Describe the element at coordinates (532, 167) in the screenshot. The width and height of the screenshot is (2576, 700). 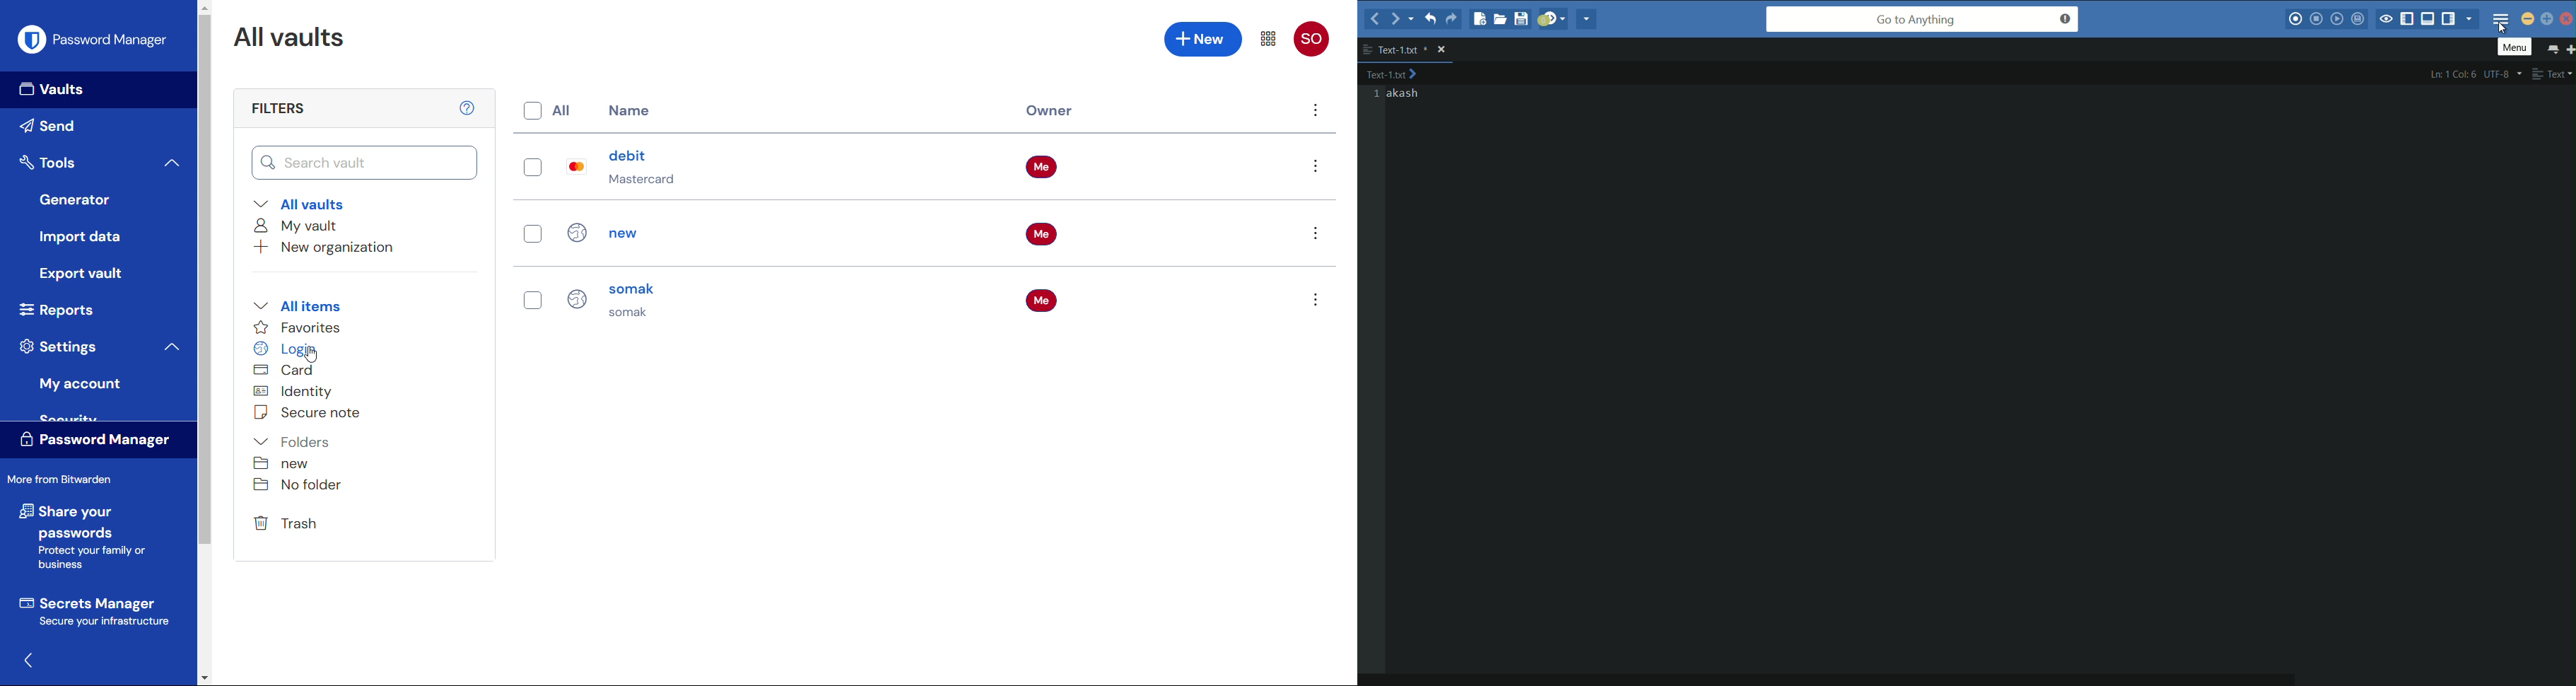
I see `Select` at that location.